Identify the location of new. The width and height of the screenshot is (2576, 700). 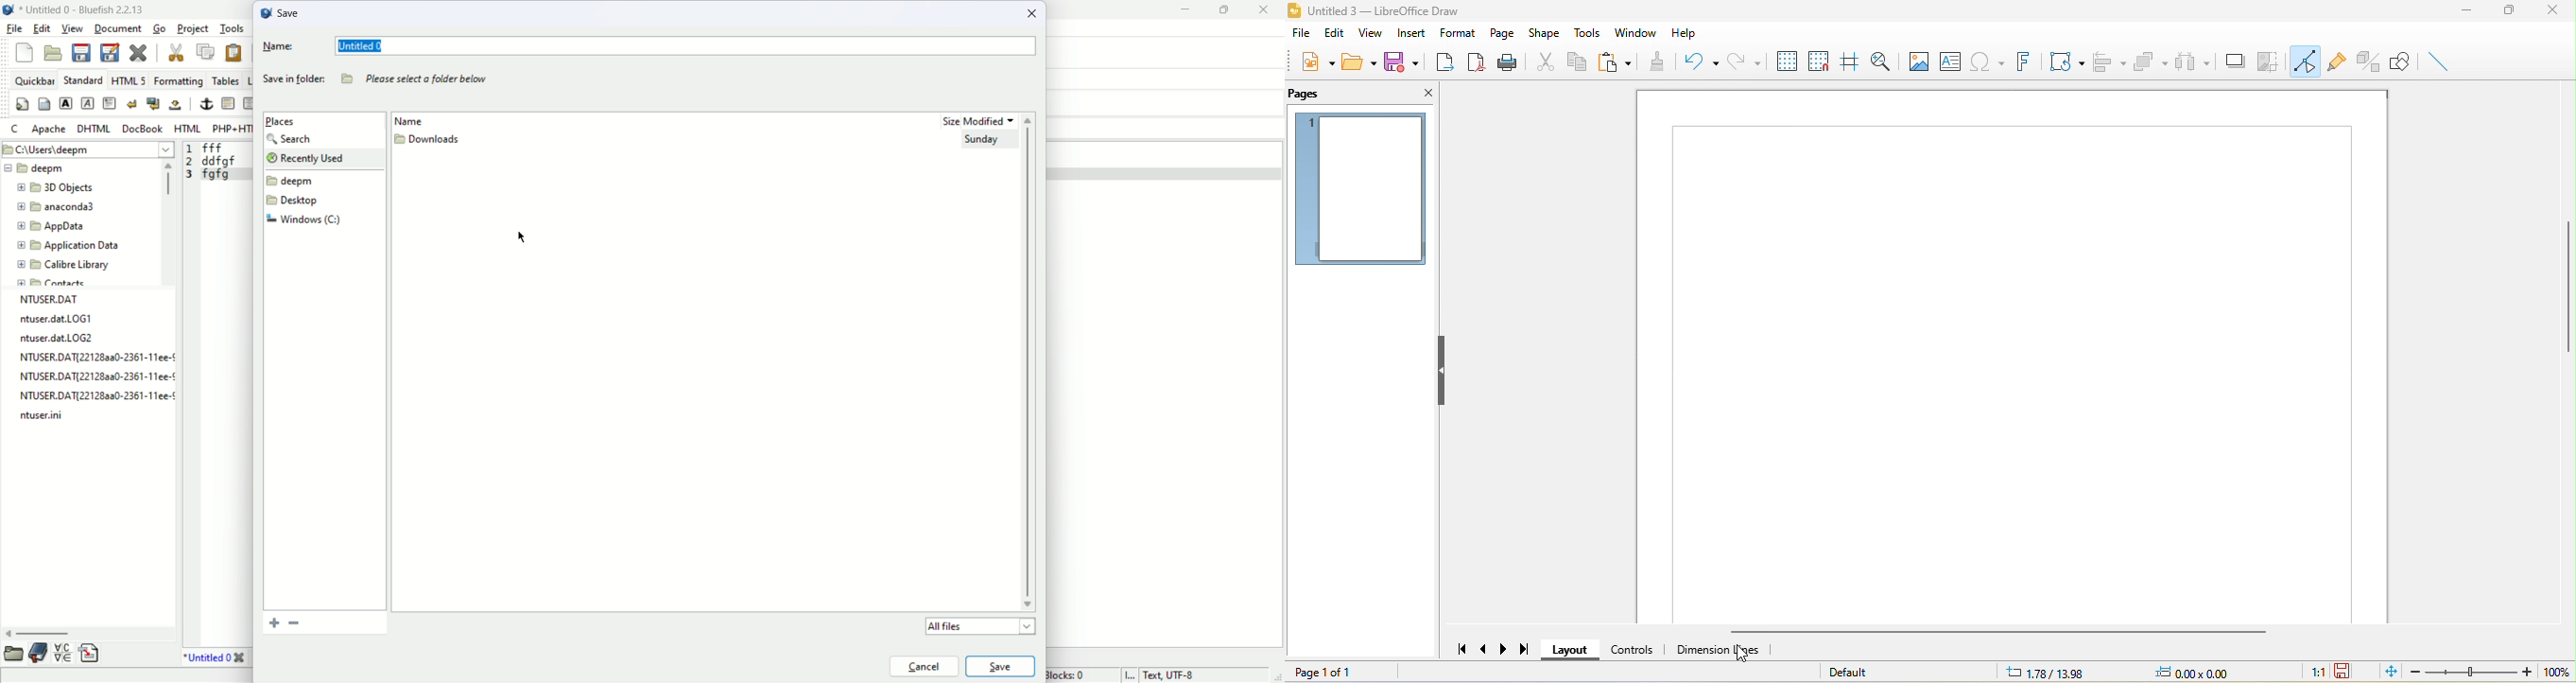
(1316, 65).